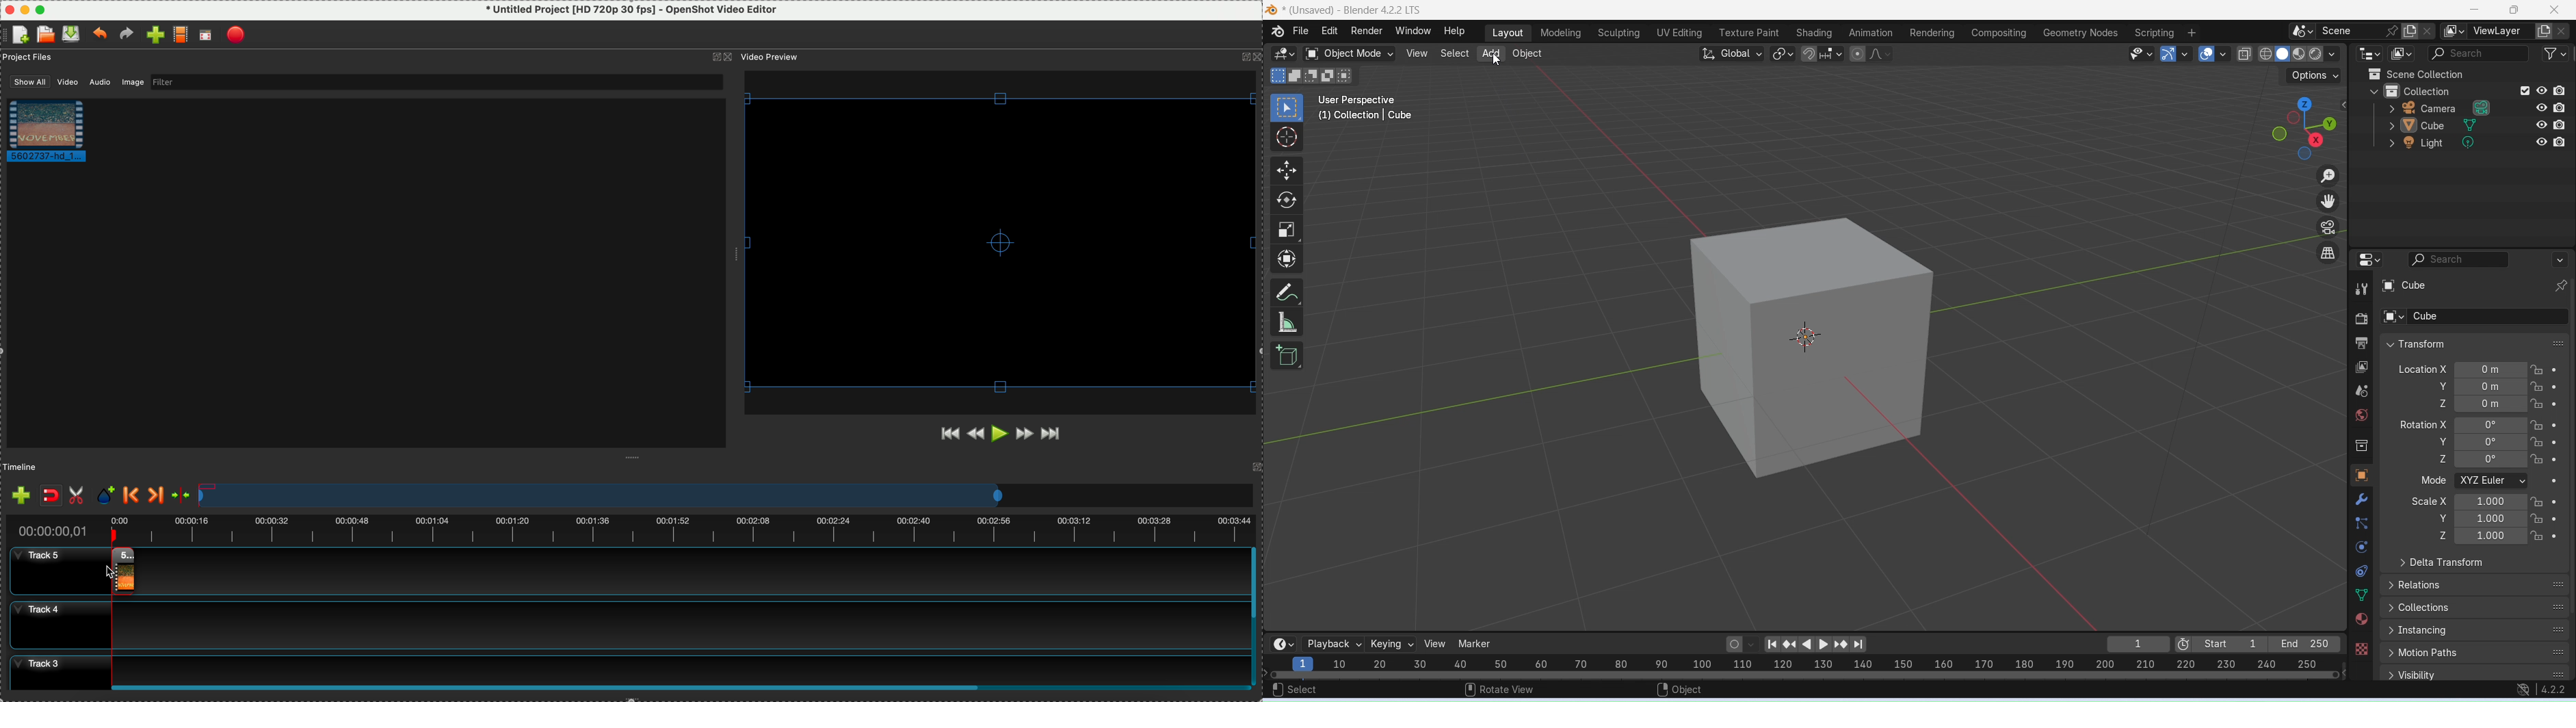  I want to click on Window, so click(1412, 31).